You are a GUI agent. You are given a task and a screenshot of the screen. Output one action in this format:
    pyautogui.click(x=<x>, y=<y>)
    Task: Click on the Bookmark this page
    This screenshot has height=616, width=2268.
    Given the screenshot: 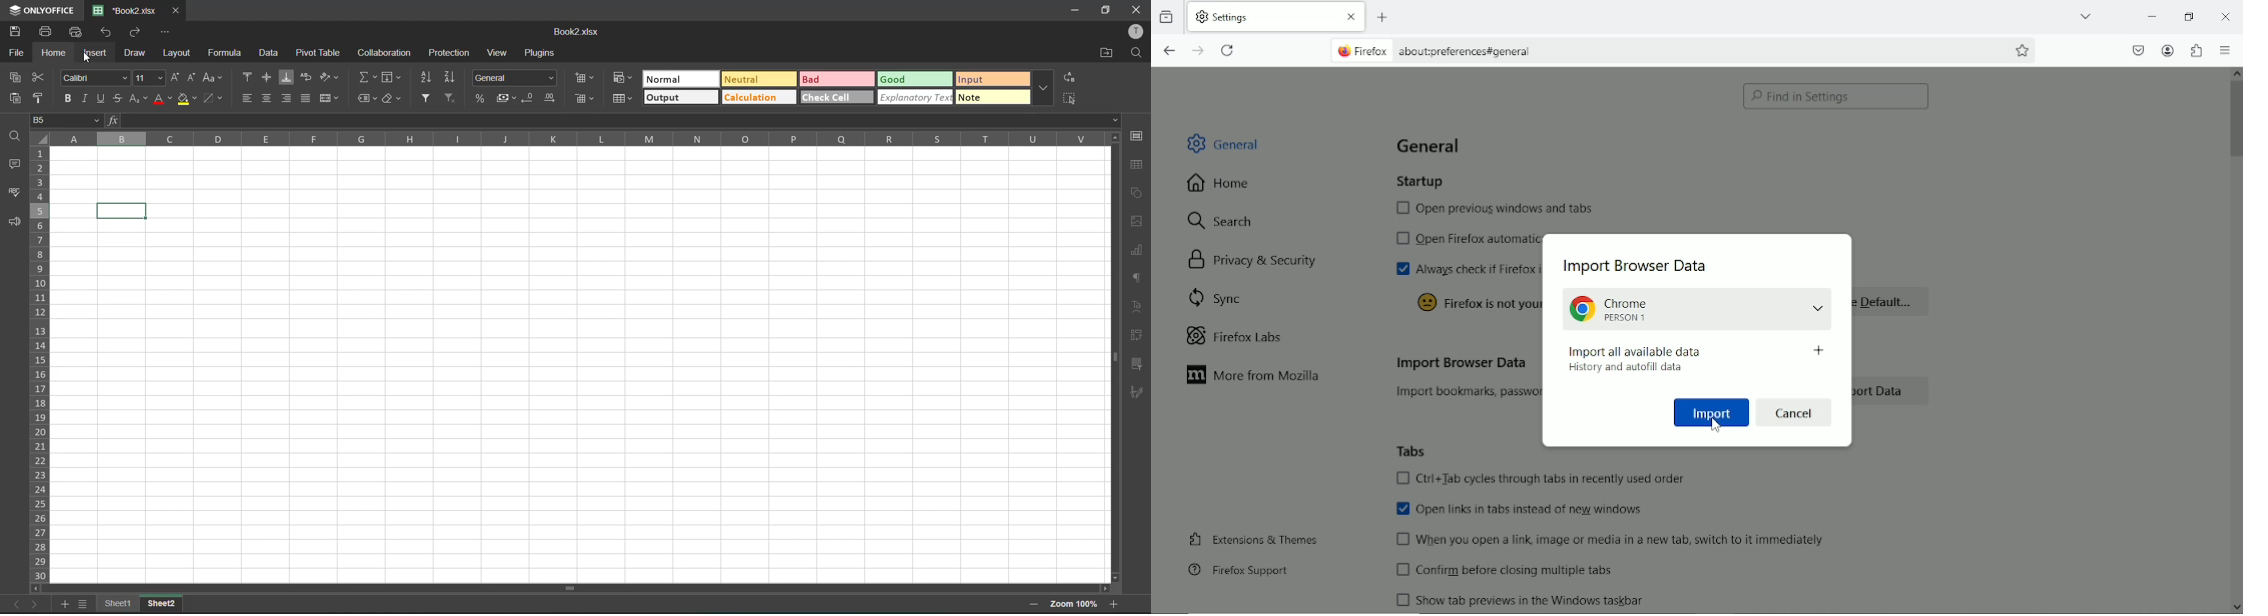 What is the action you would take?
    pyautogui.click(x=2023, y=50)
    